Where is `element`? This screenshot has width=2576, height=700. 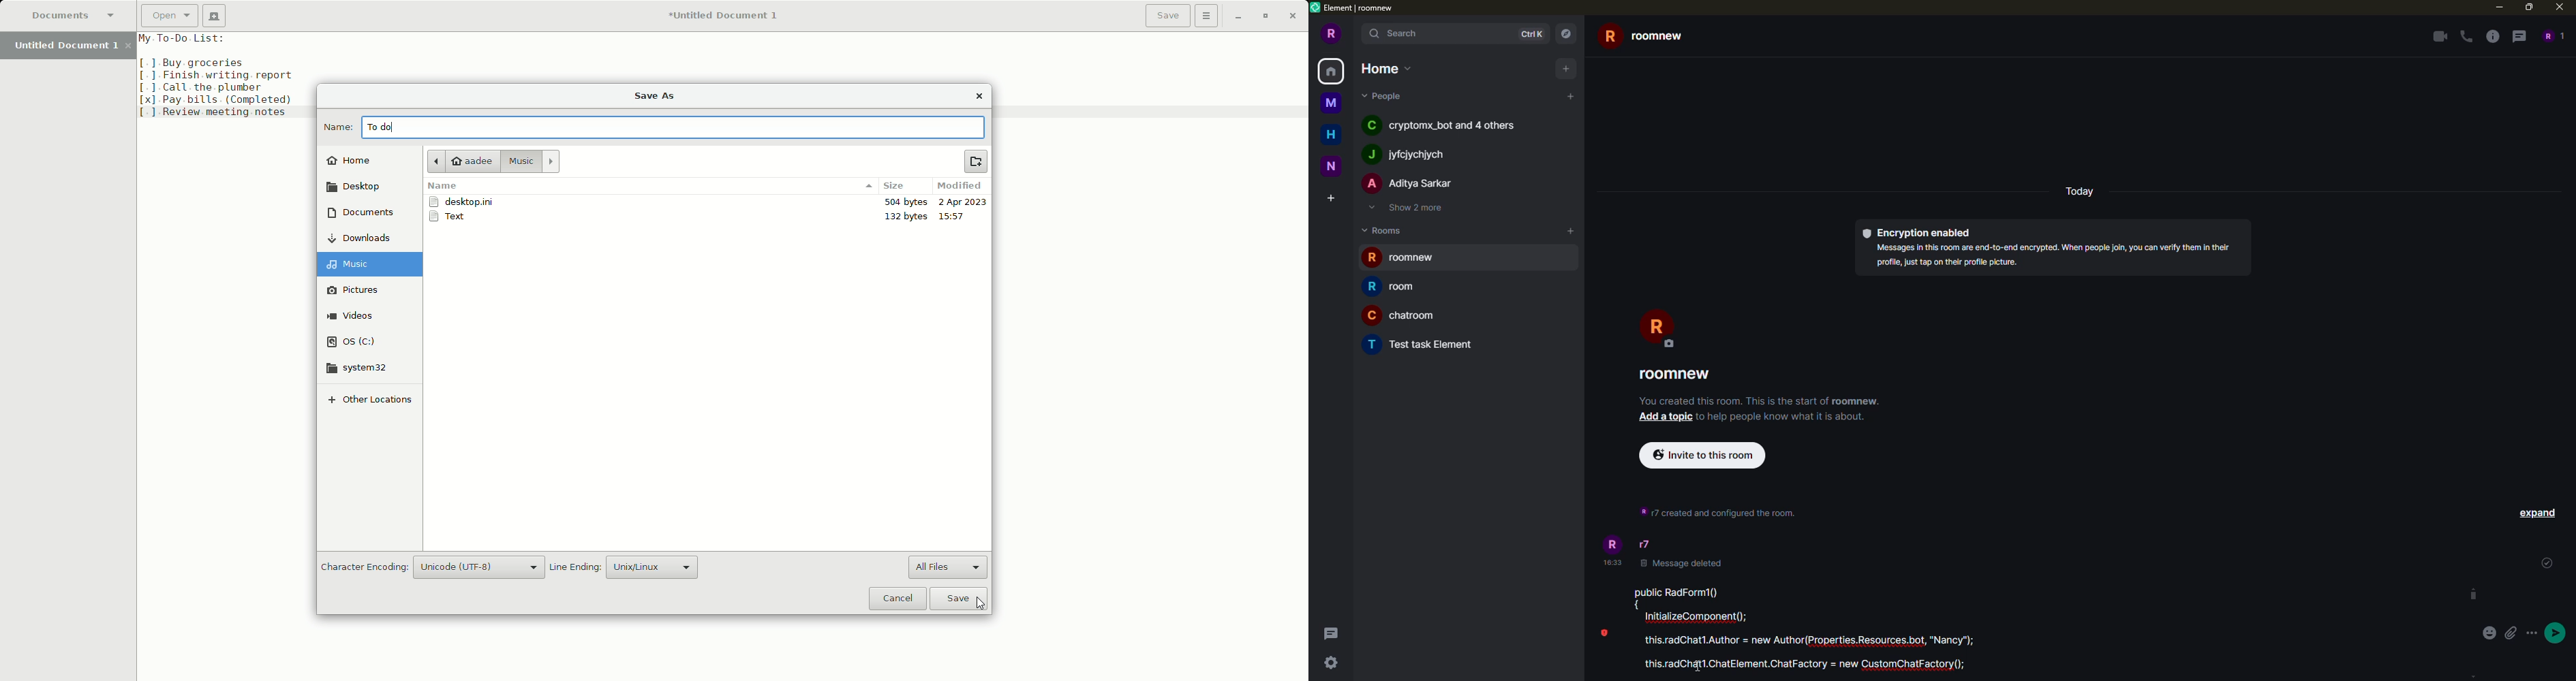 element is located at coordinates (1353, 7).